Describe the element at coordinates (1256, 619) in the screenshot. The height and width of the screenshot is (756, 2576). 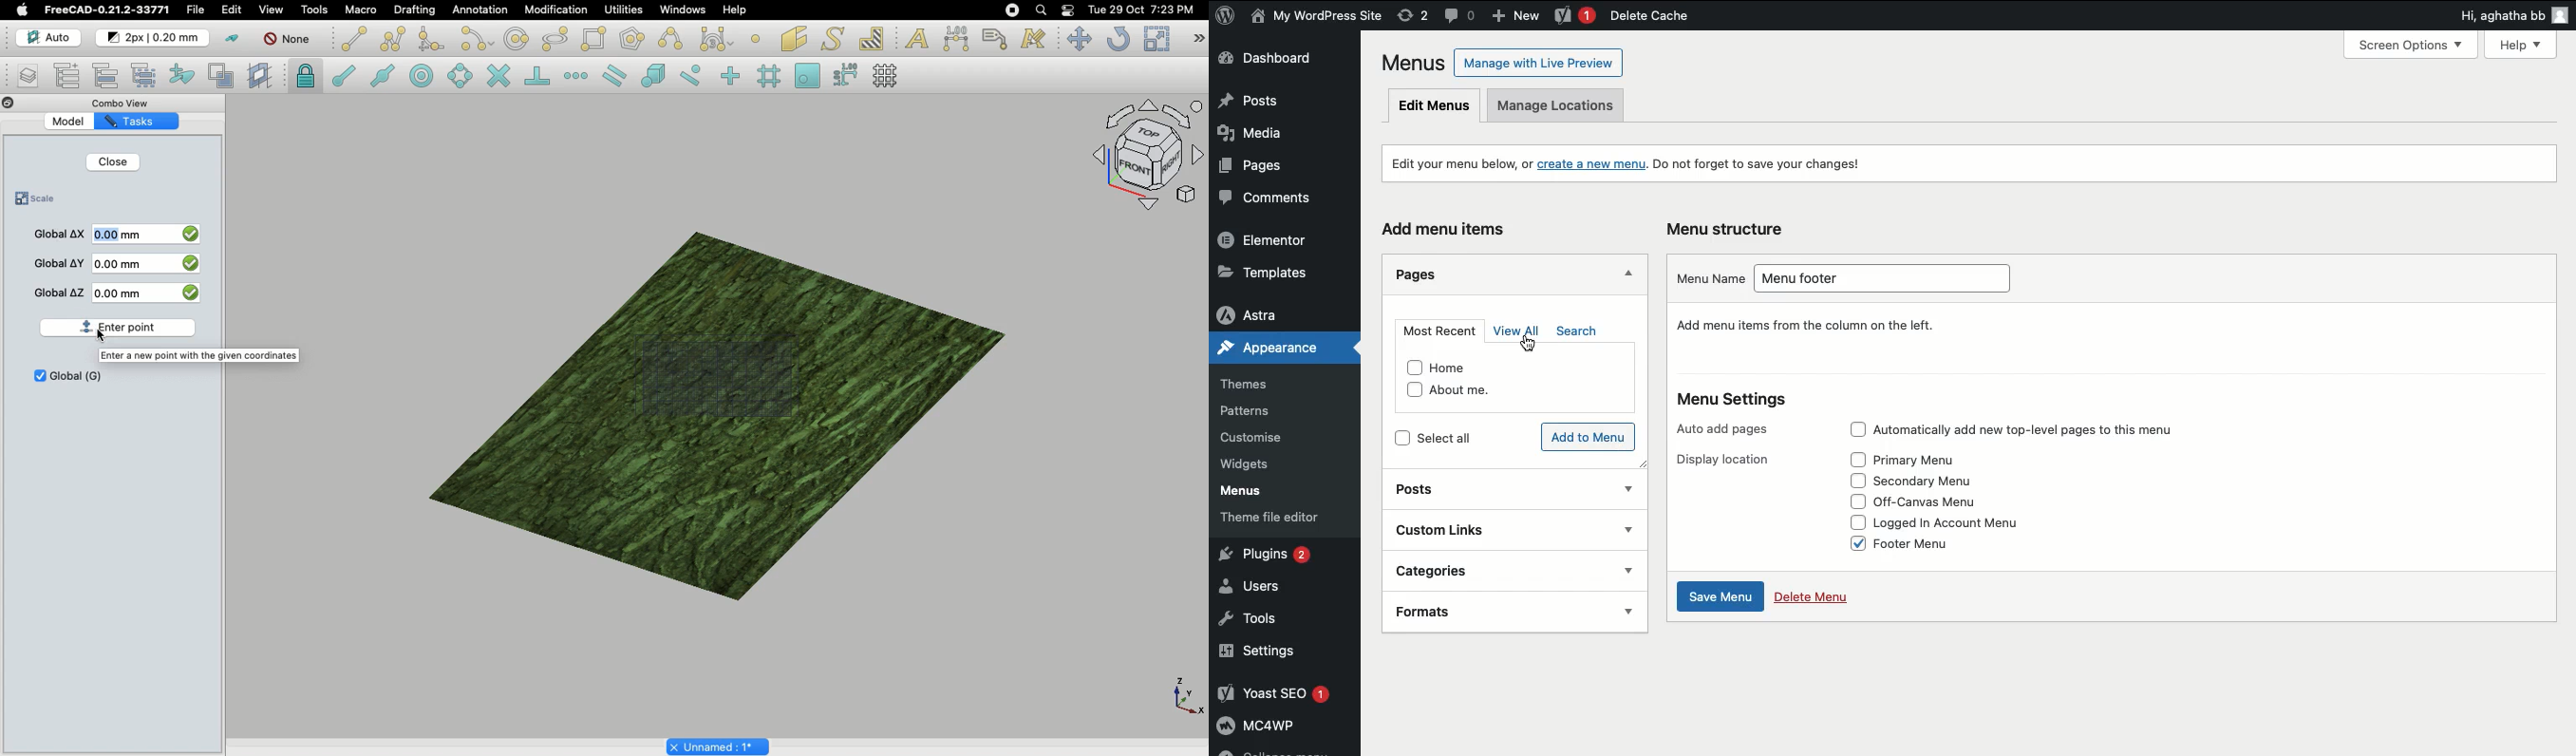
I see `Tools` at that location.